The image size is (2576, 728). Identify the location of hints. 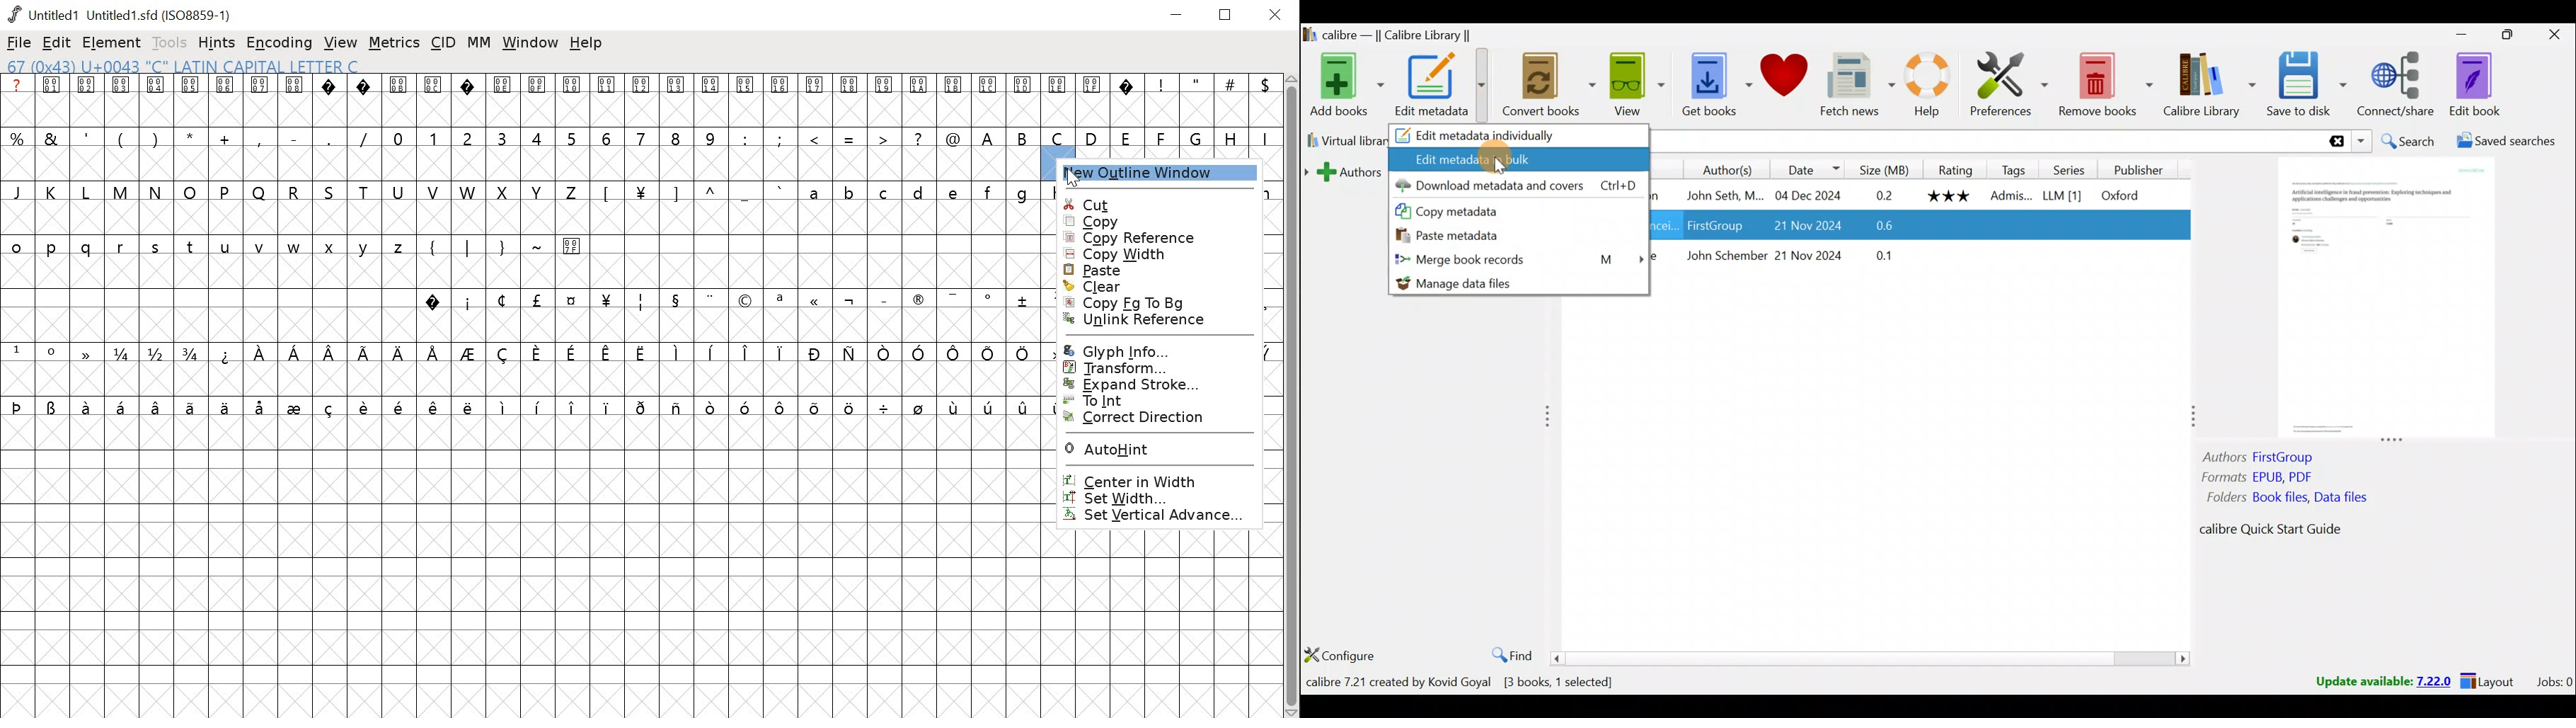
(217, 42).